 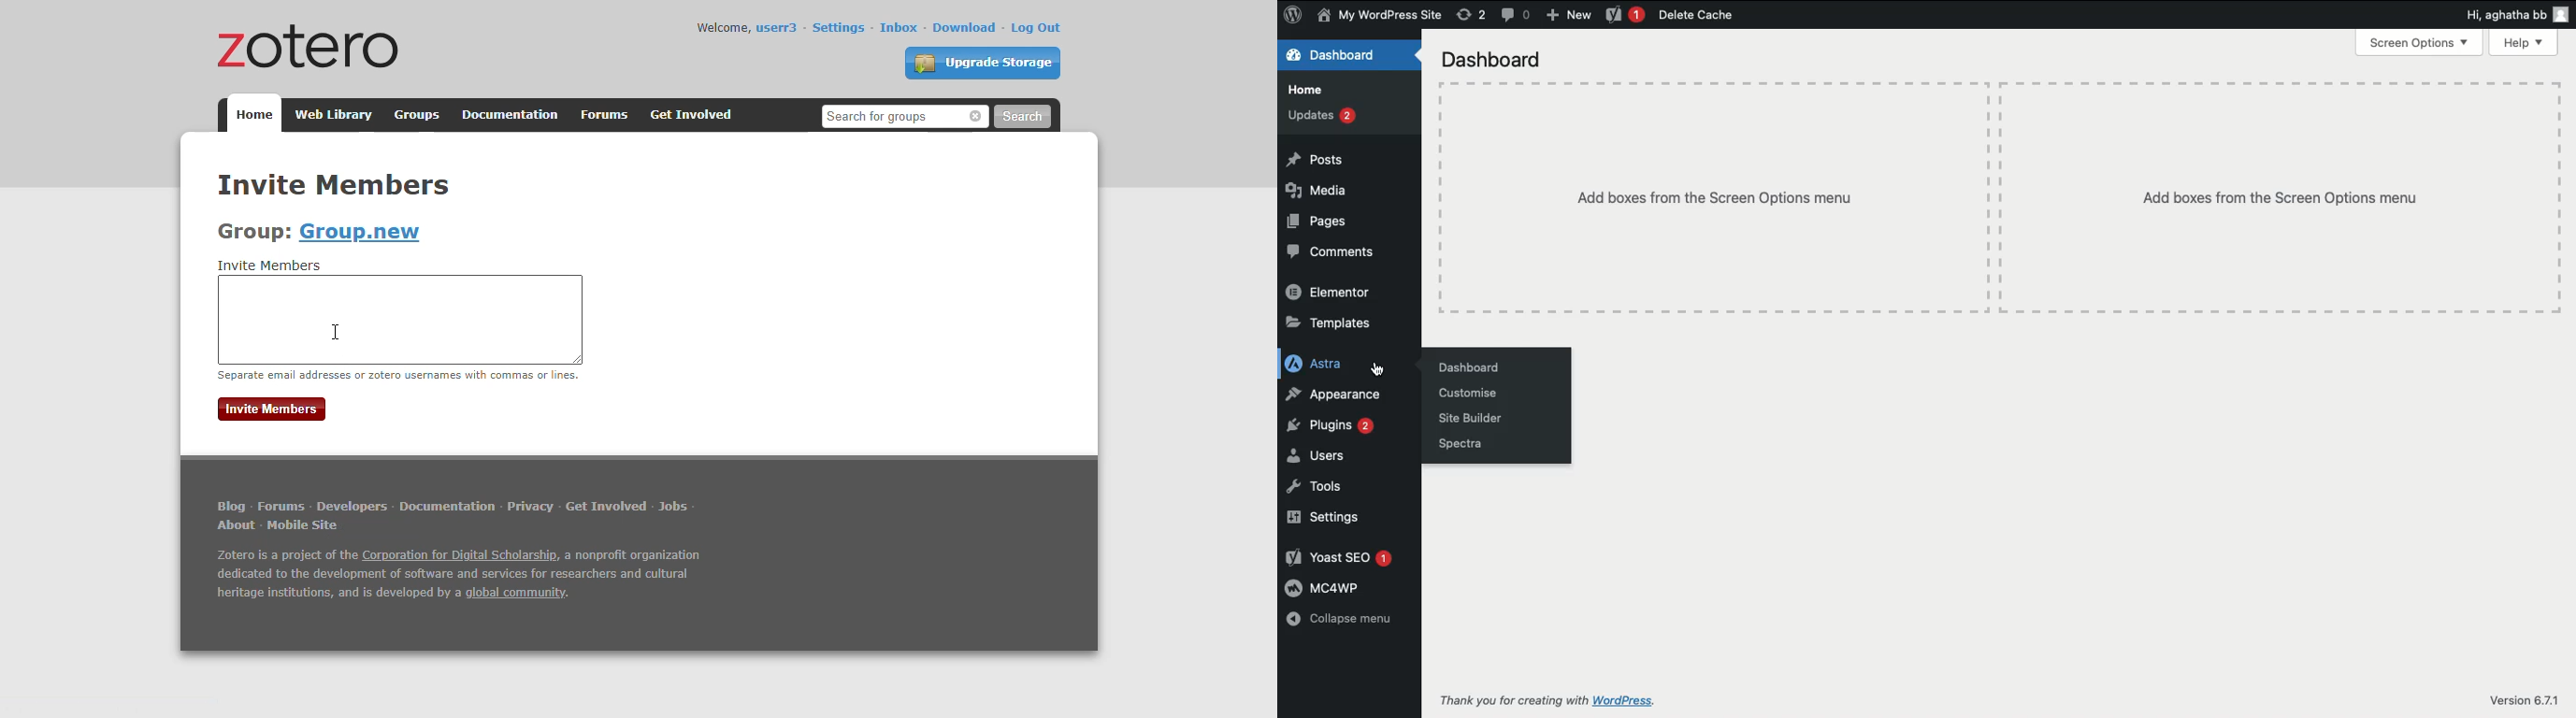 I want to click on invite members, so click(x=272, y=409).